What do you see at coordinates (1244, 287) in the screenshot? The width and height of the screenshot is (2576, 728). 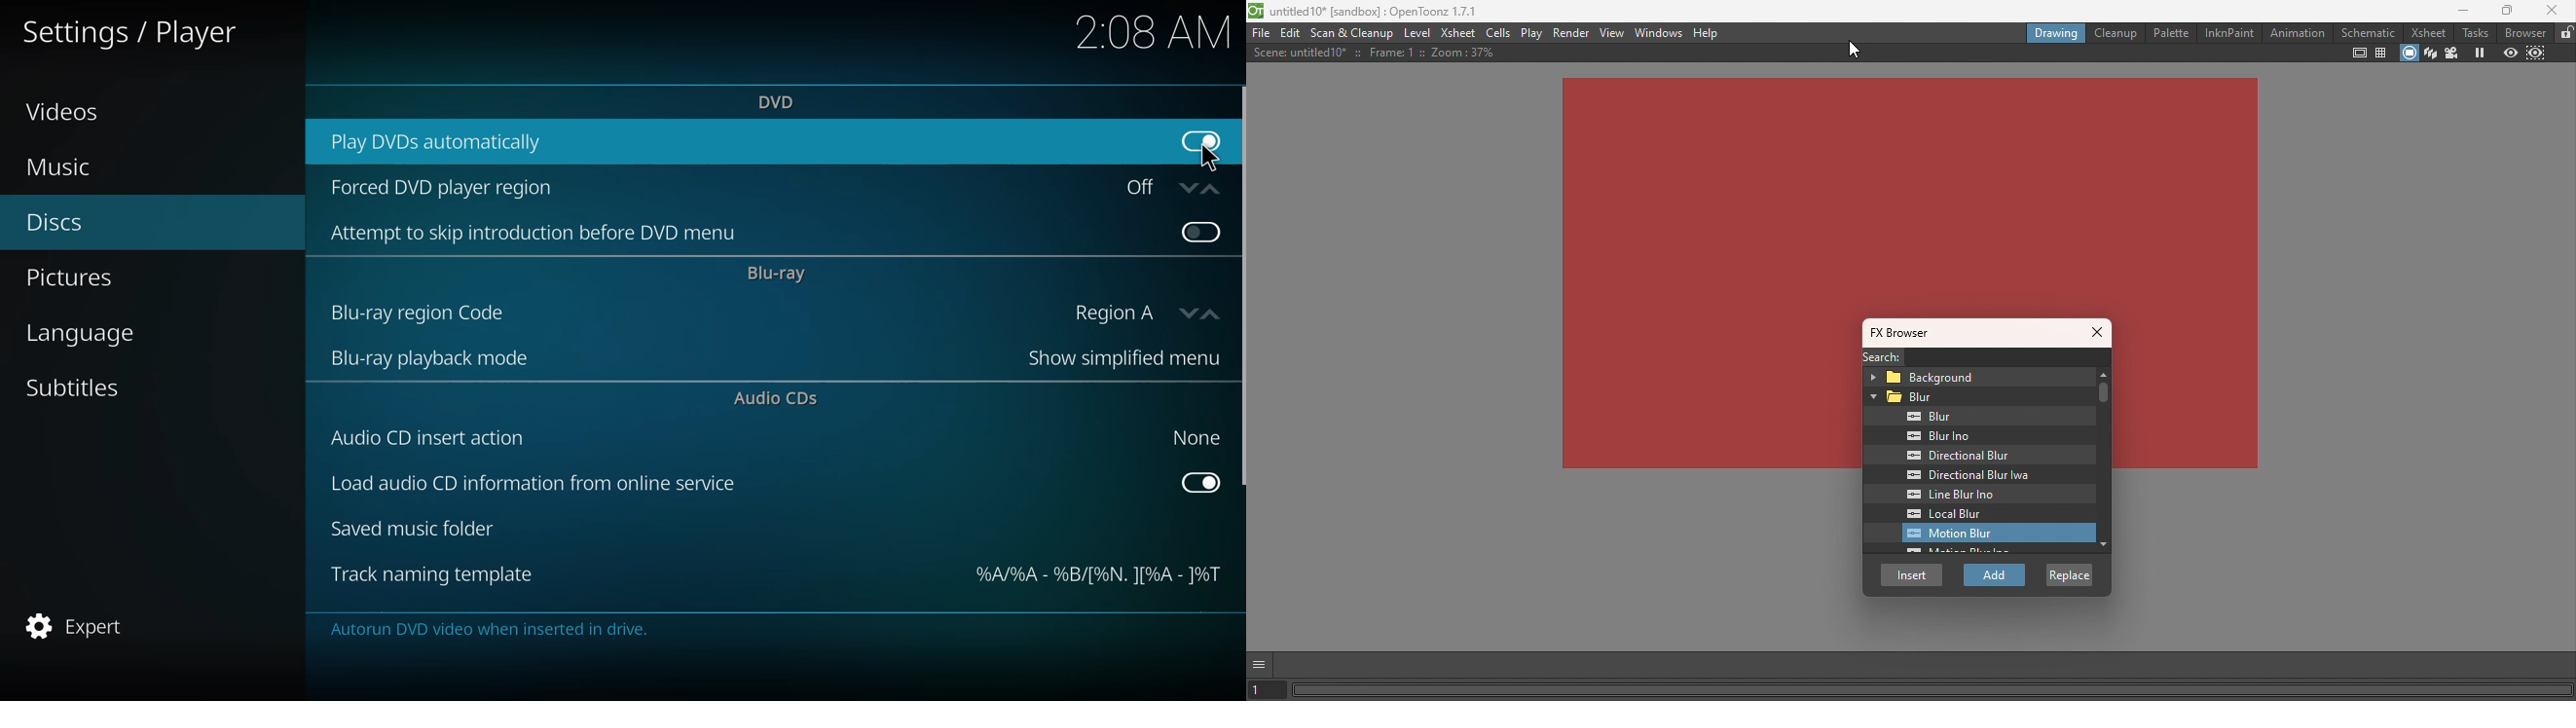 I see `scroll bar` at bounding box center [1244, 287].